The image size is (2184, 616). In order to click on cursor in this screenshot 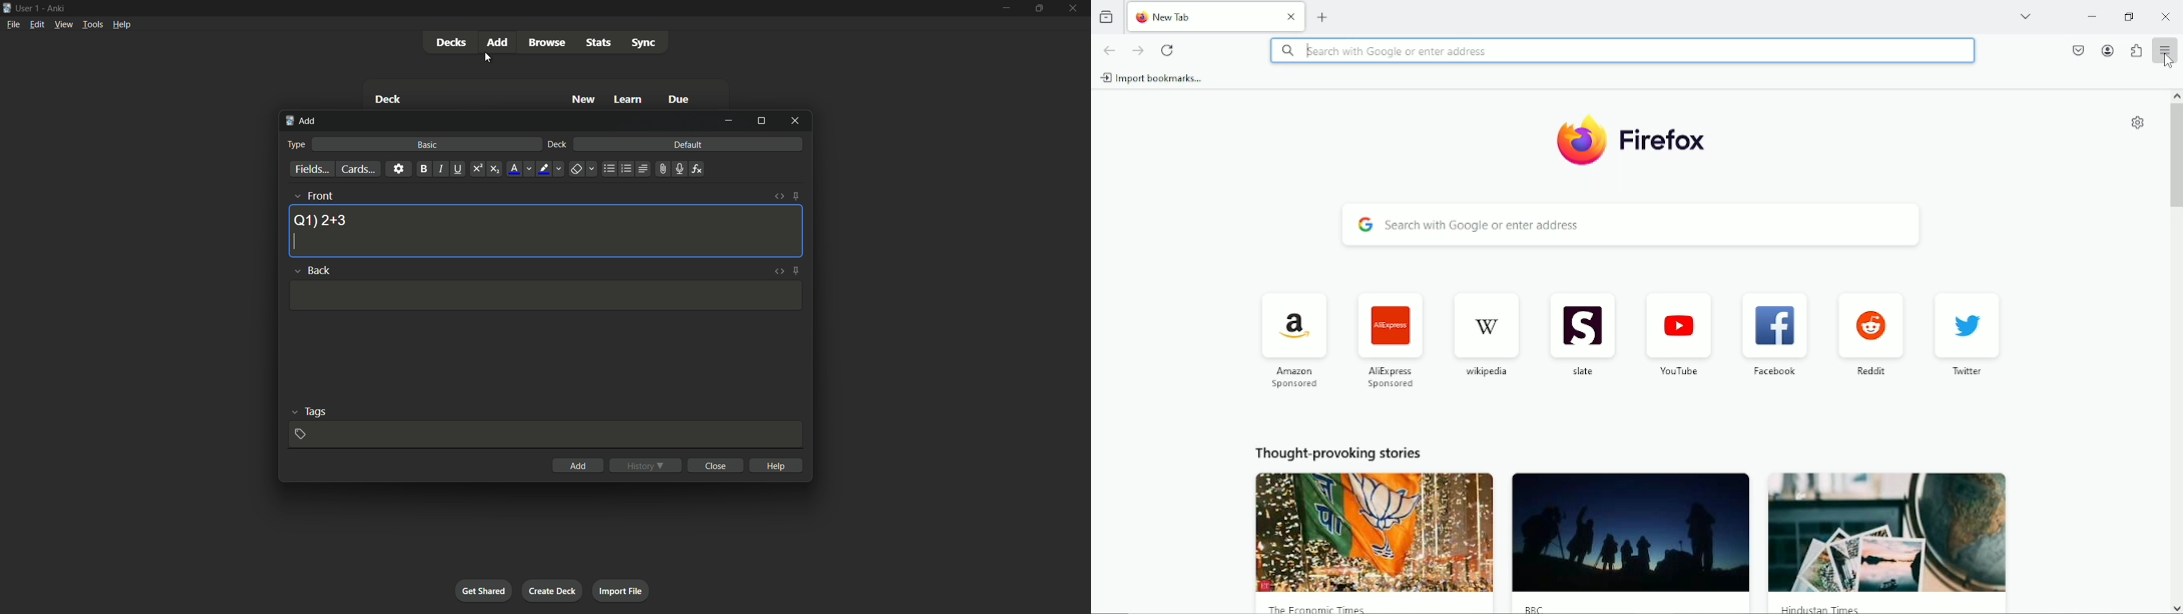, I will do `click(291, 242)`.